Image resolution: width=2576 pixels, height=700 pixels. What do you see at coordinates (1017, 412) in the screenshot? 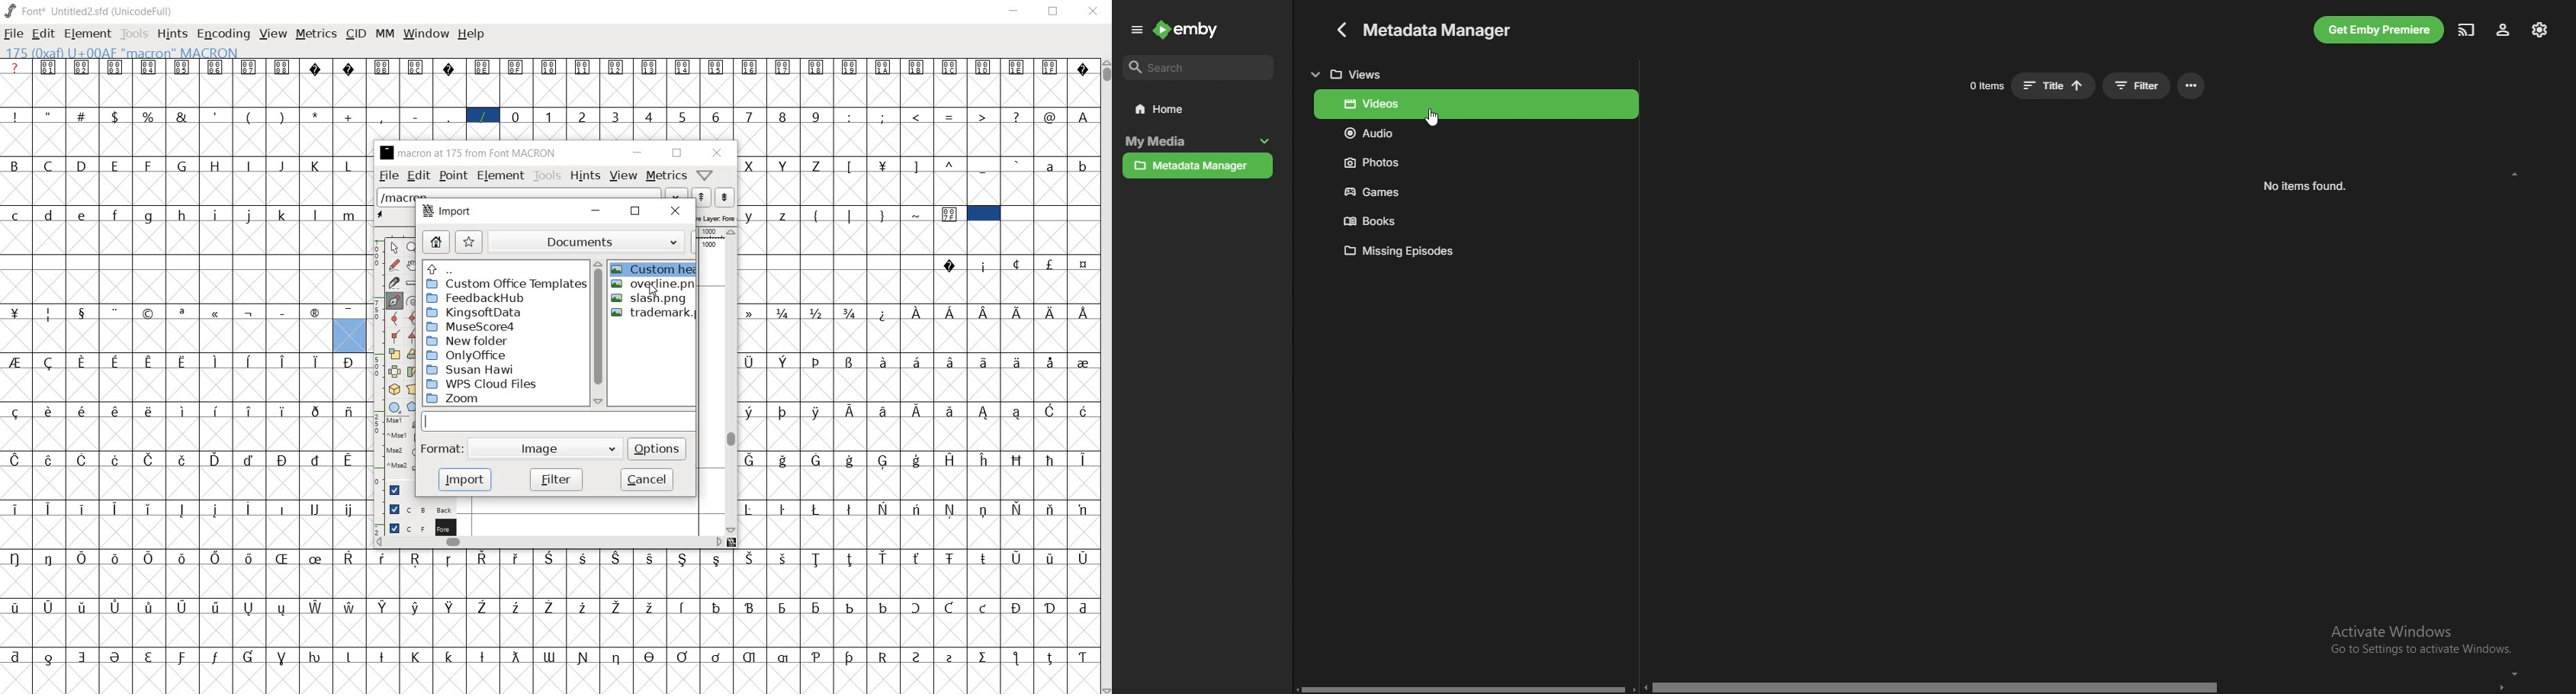
I see `Symbol` at bounding box center [1017, 412].